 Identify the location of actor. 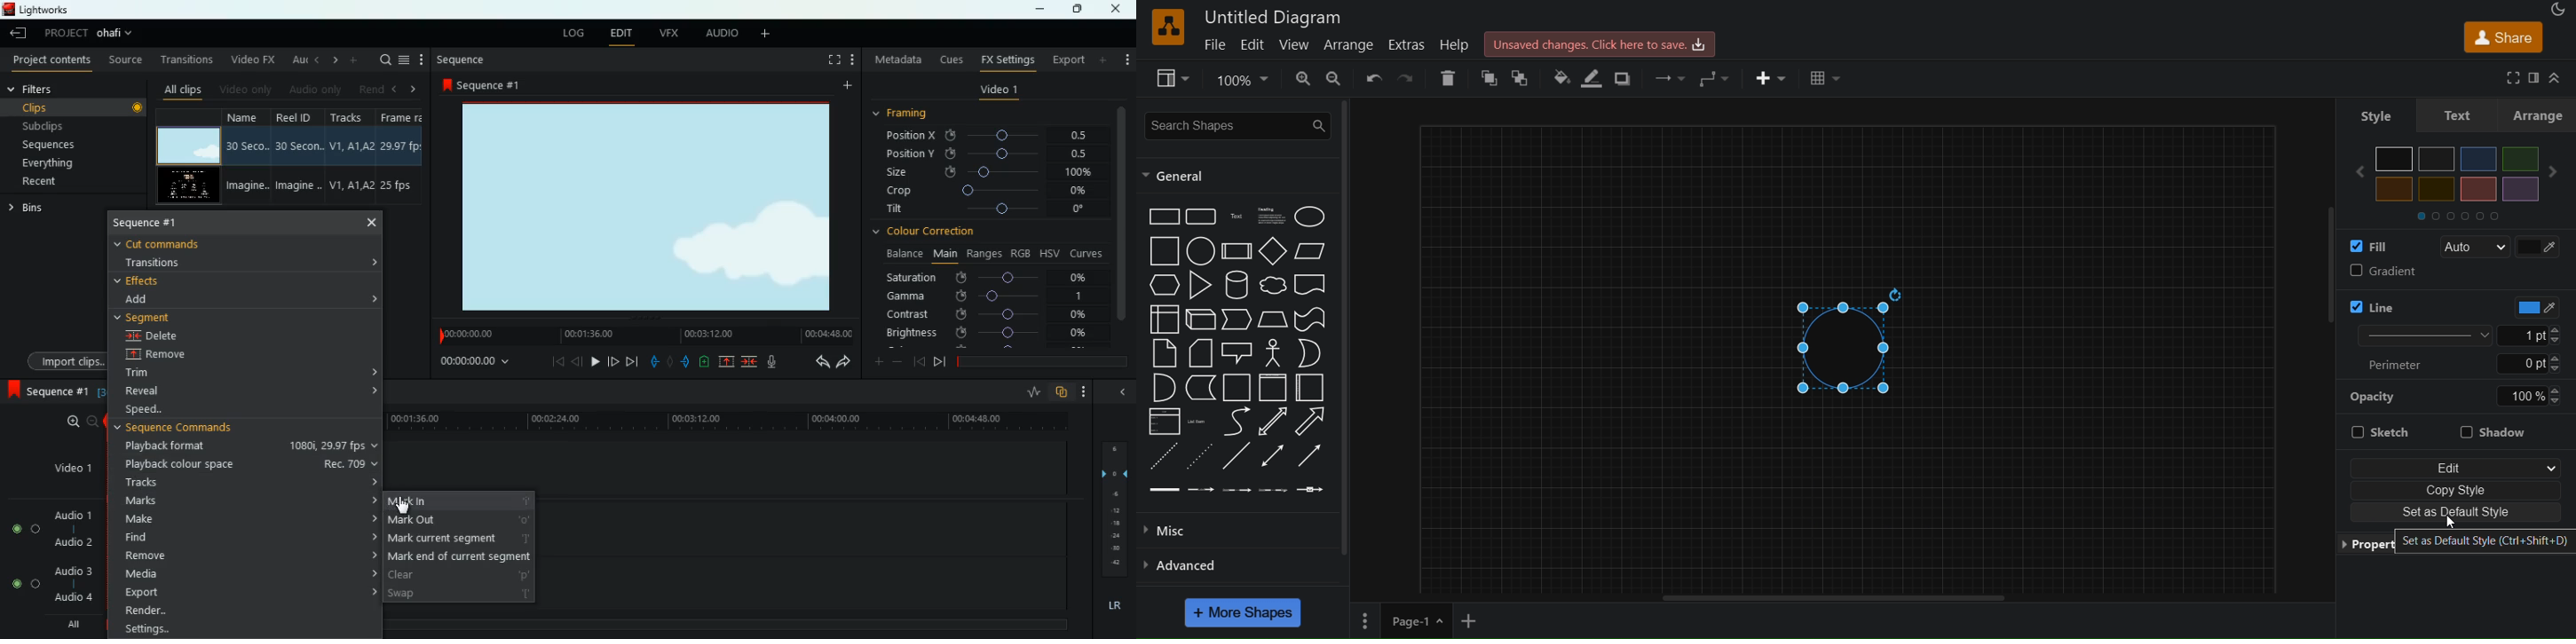
(1274, 353).